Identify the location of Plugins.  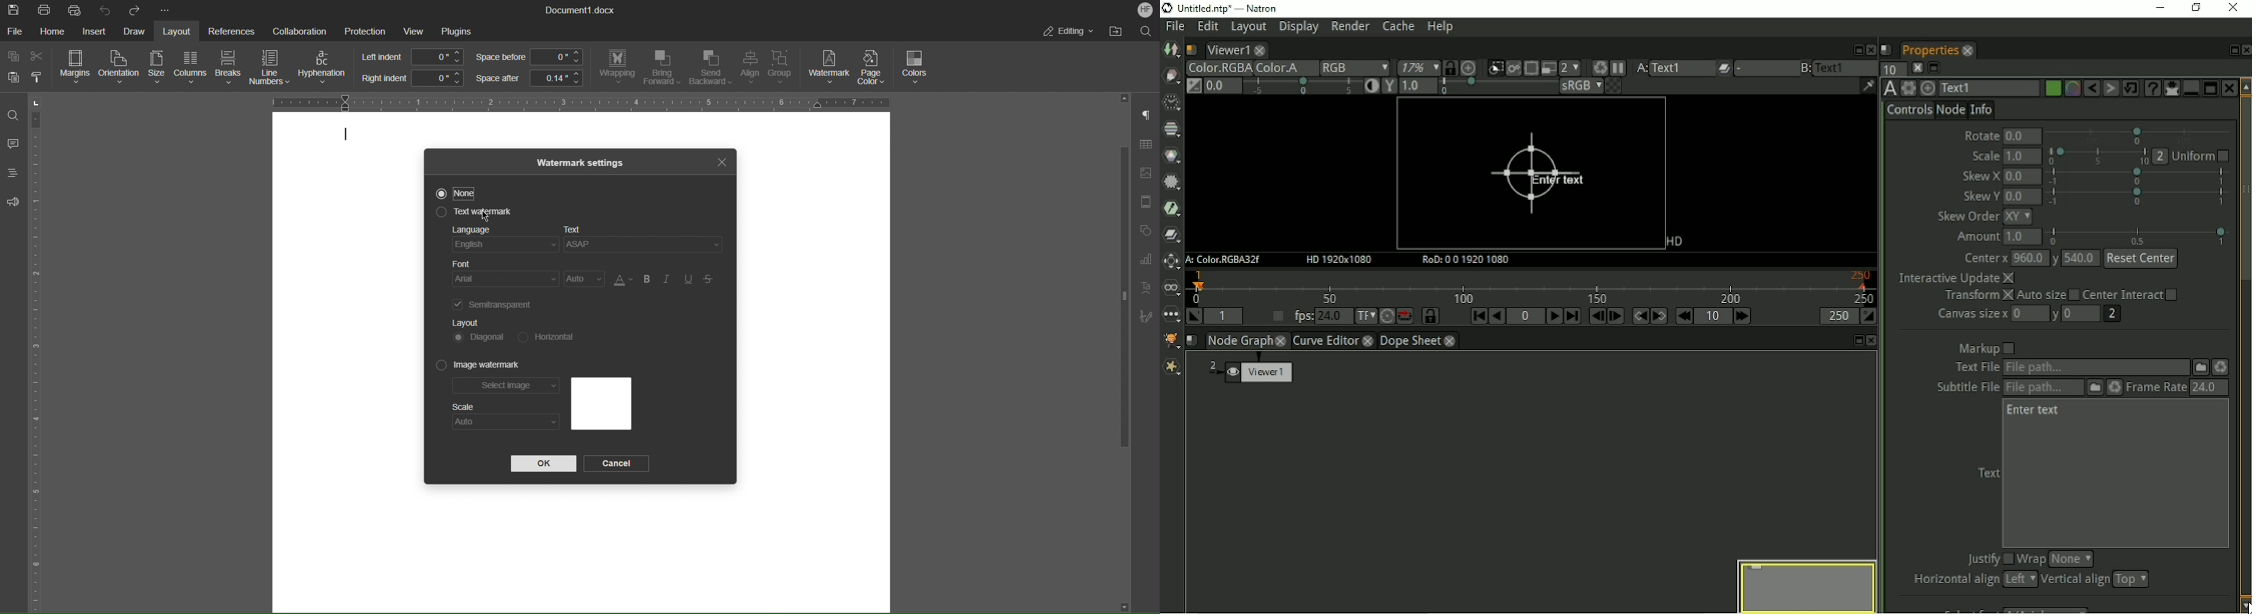
(457, 31).